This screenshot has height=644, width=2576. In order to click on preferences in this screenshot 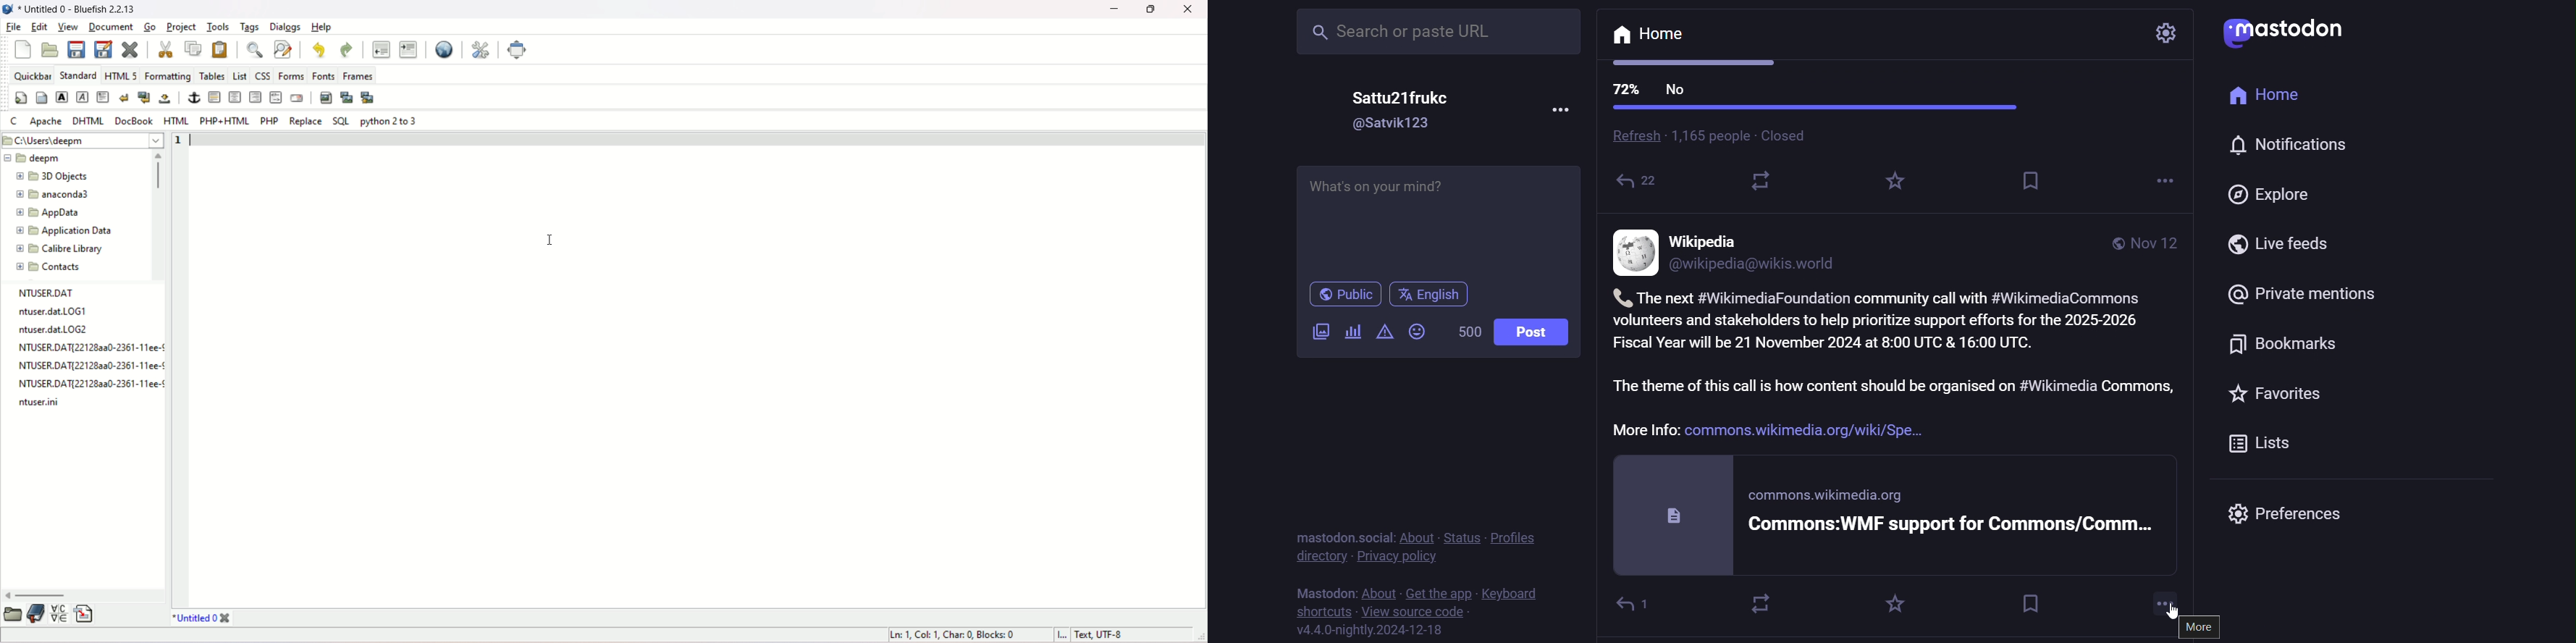, I will do `click(2287, 511)`.